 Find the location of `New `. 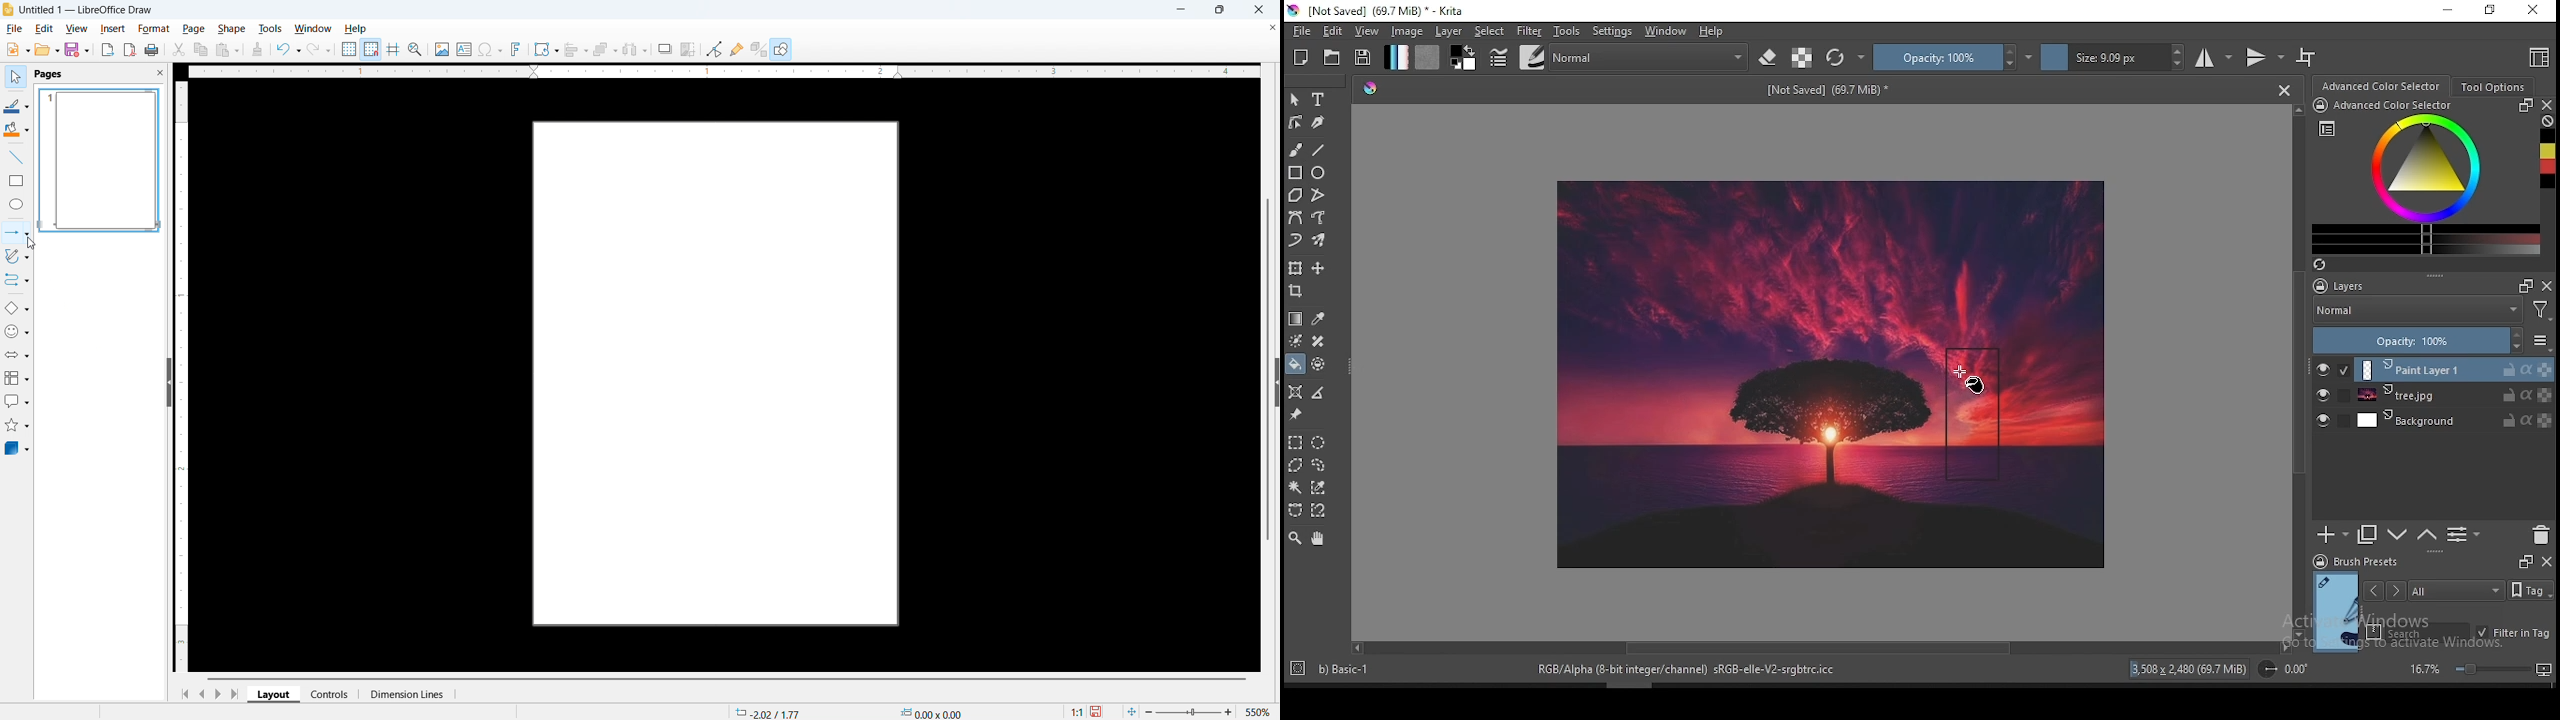

New  is located at coordinates (17, 50).